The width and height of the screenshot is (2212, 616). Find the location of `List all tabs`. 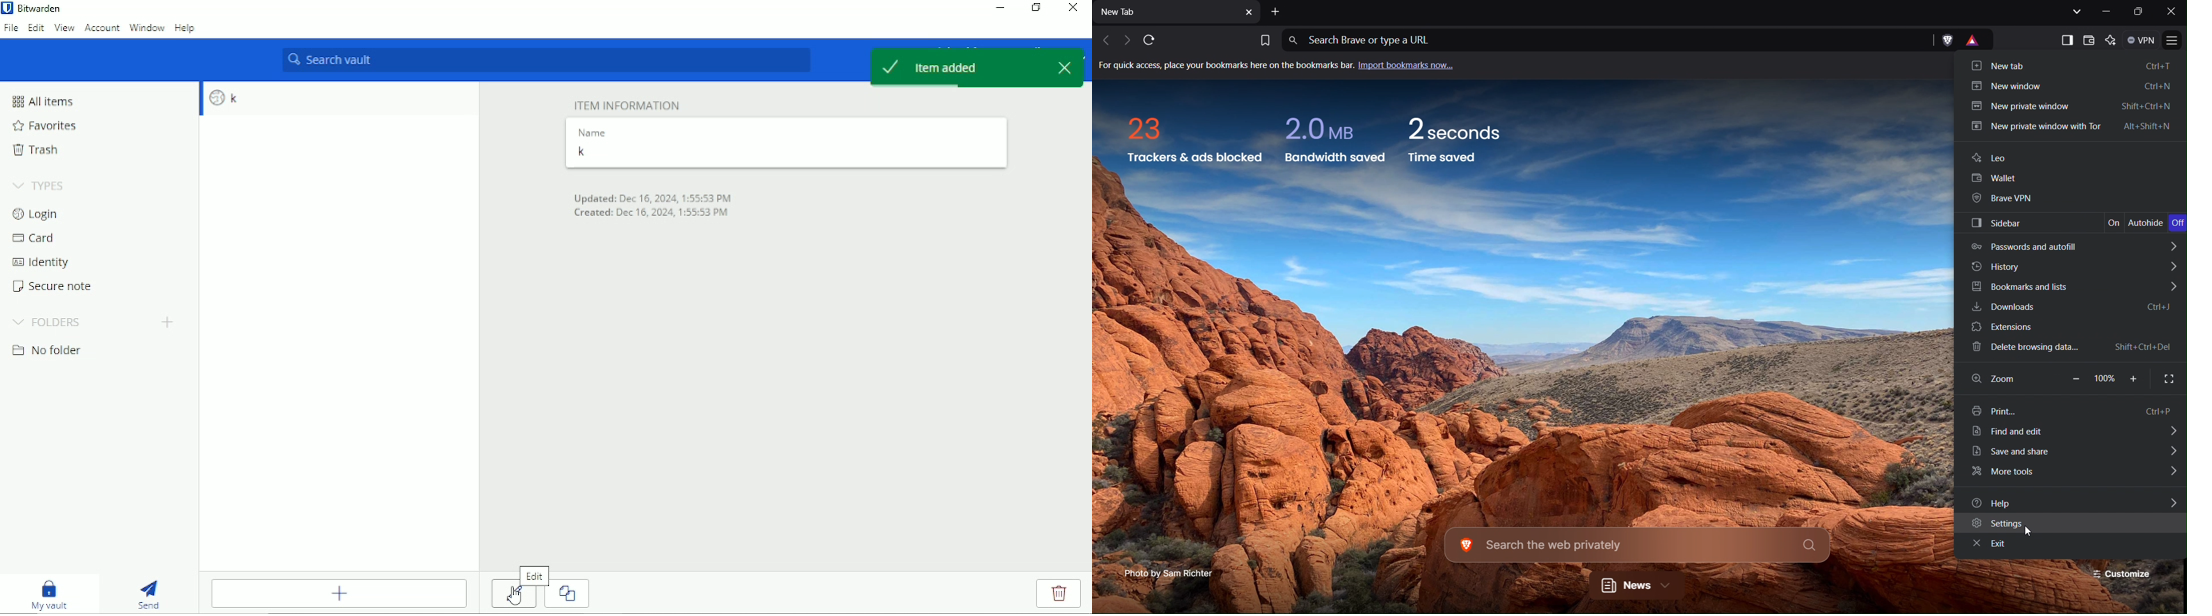

List all tabs is located at coordinates (2074, 10).